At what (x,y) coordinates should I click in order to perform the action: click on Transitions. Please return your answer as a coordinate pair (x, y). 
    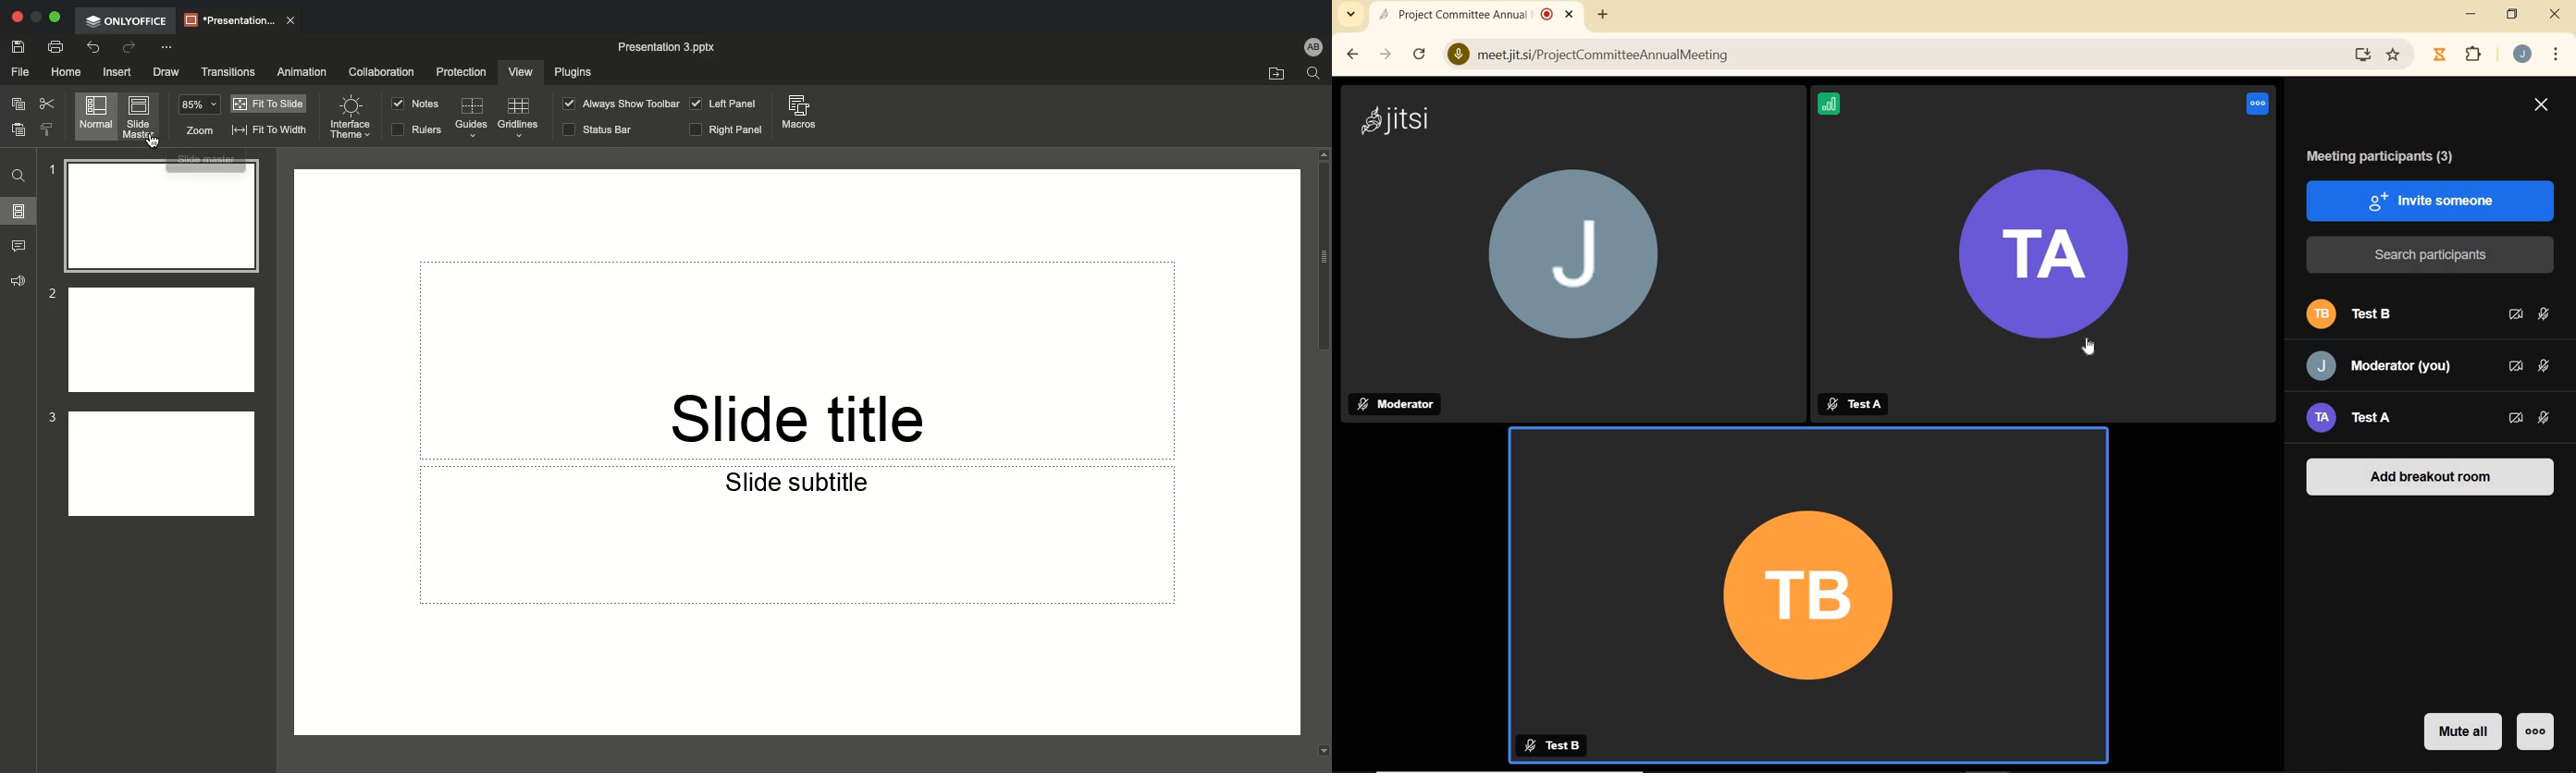
    Looking at the image, I should click on (229, 70).